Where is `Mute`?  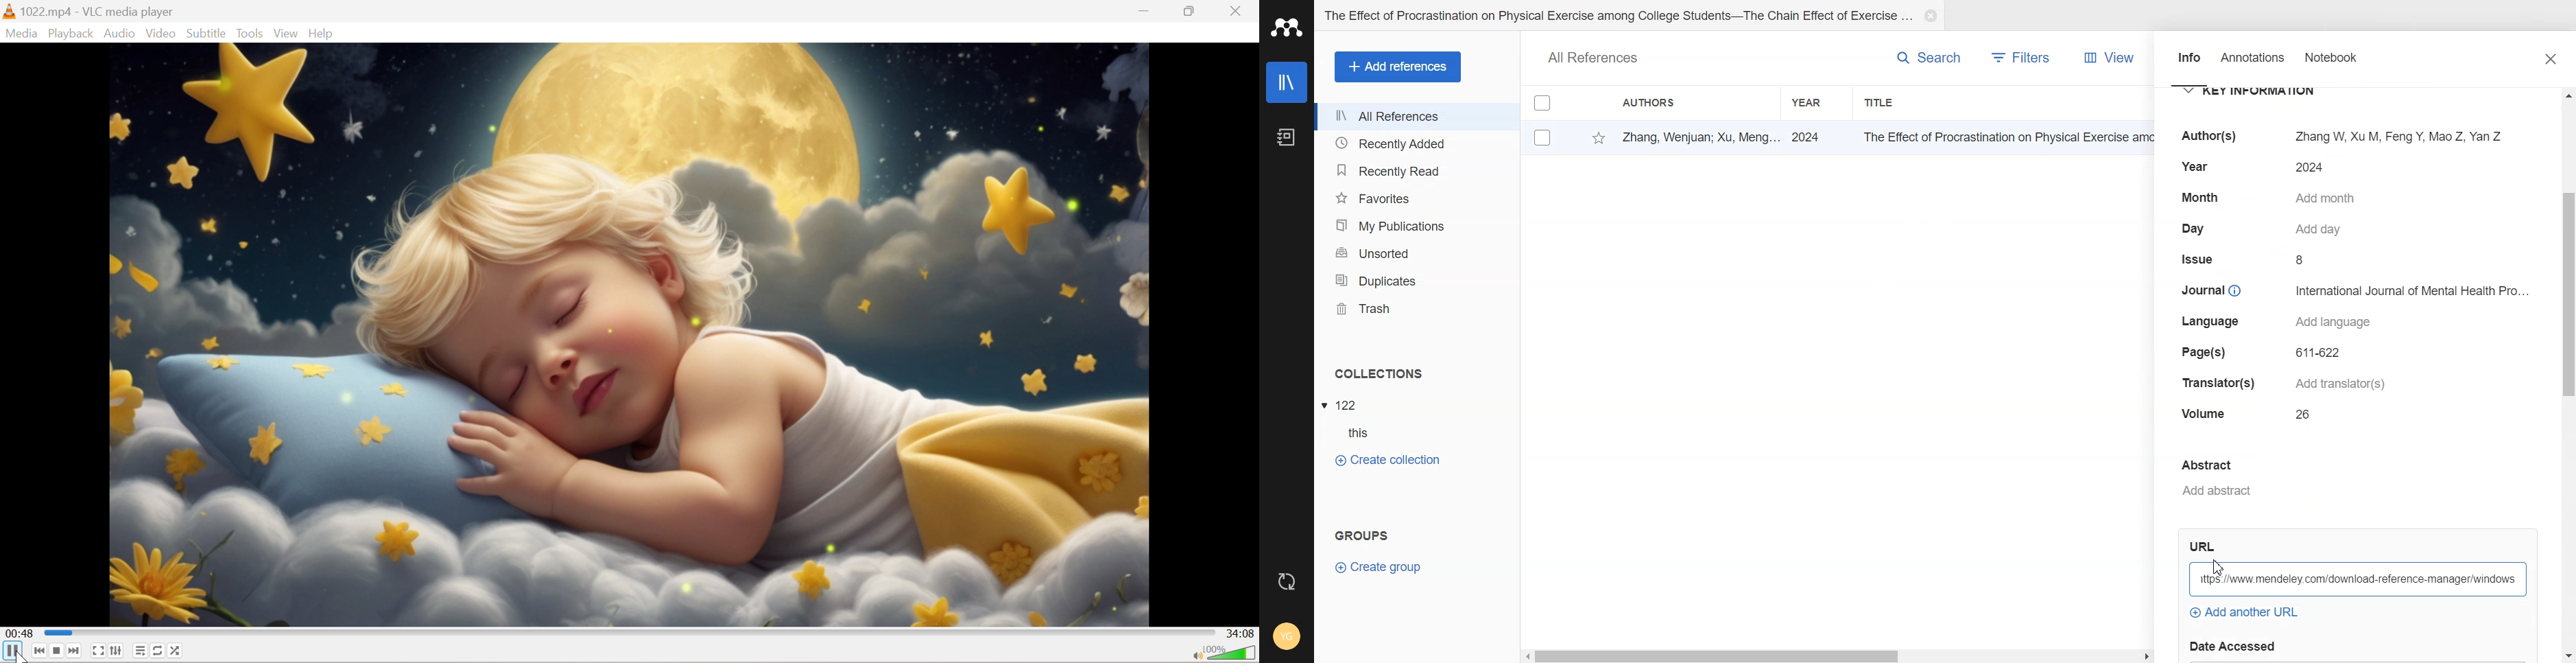
Mute is located at coordinates (1193, 655).